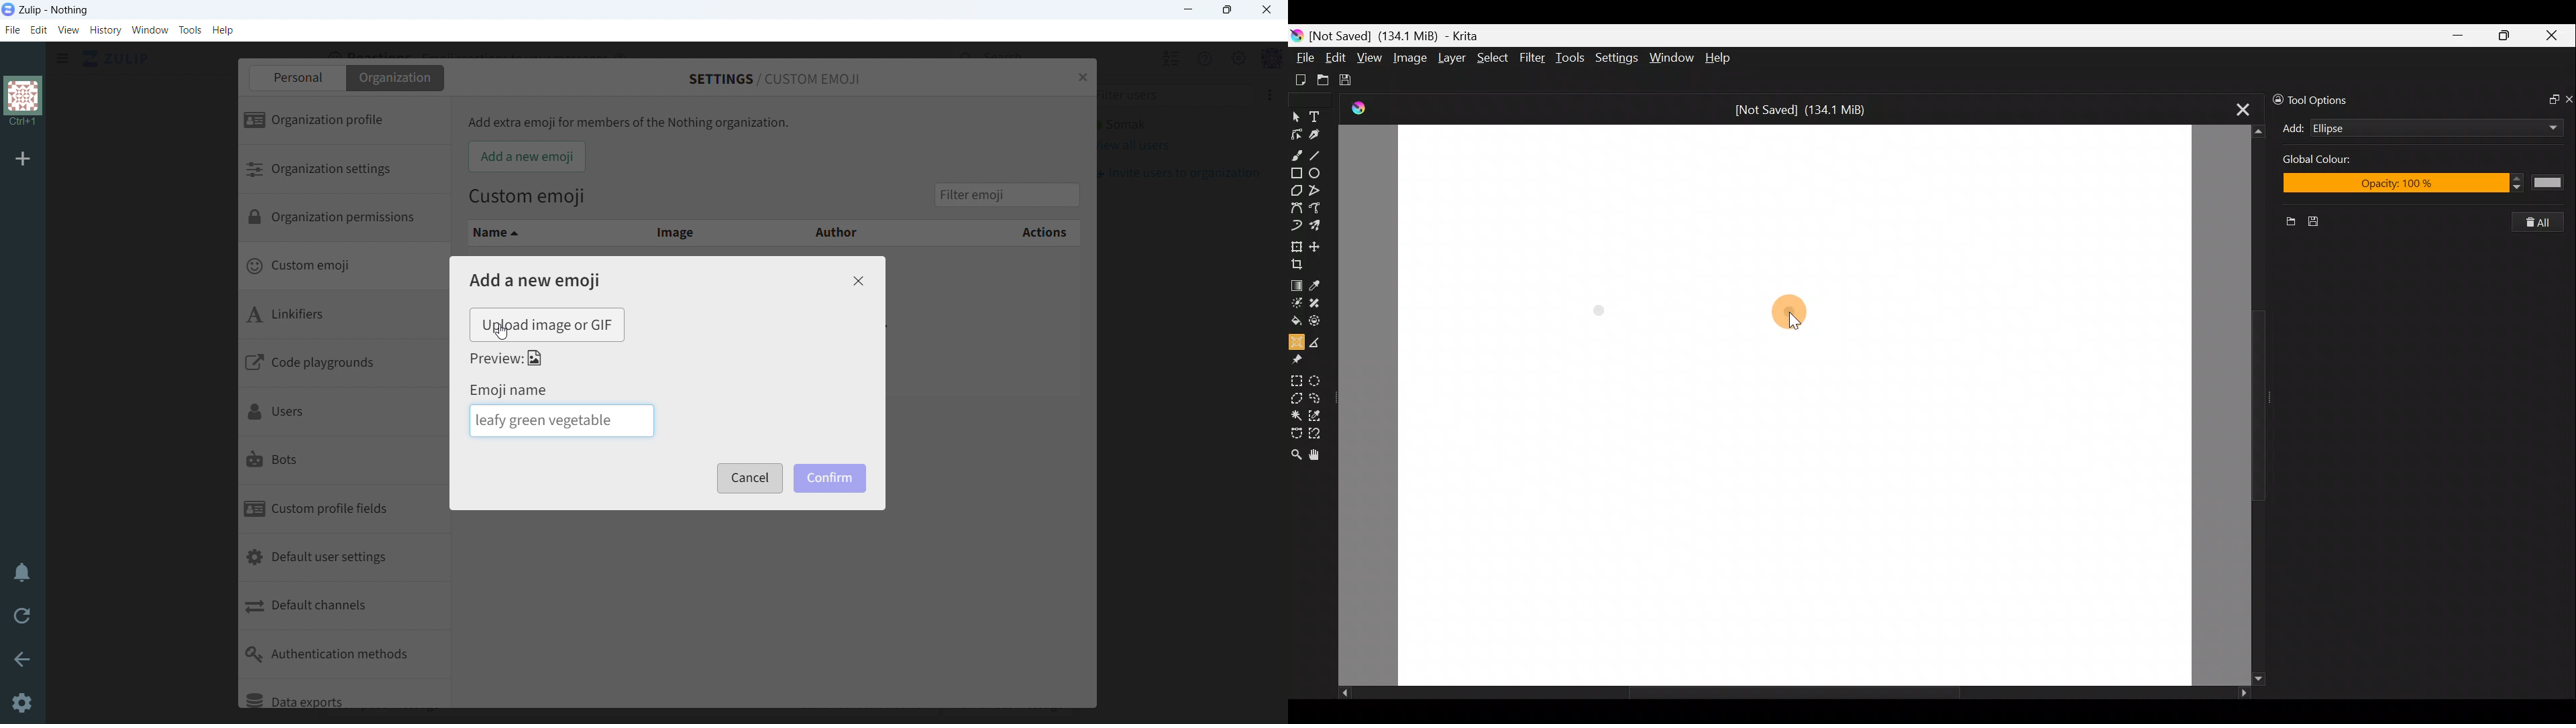 This screenshot has height=728, width=2576. What do you see at coordinates (1321, 78) in the screenshot?
I see `Open existing document` at bounding box center [1321, 78].